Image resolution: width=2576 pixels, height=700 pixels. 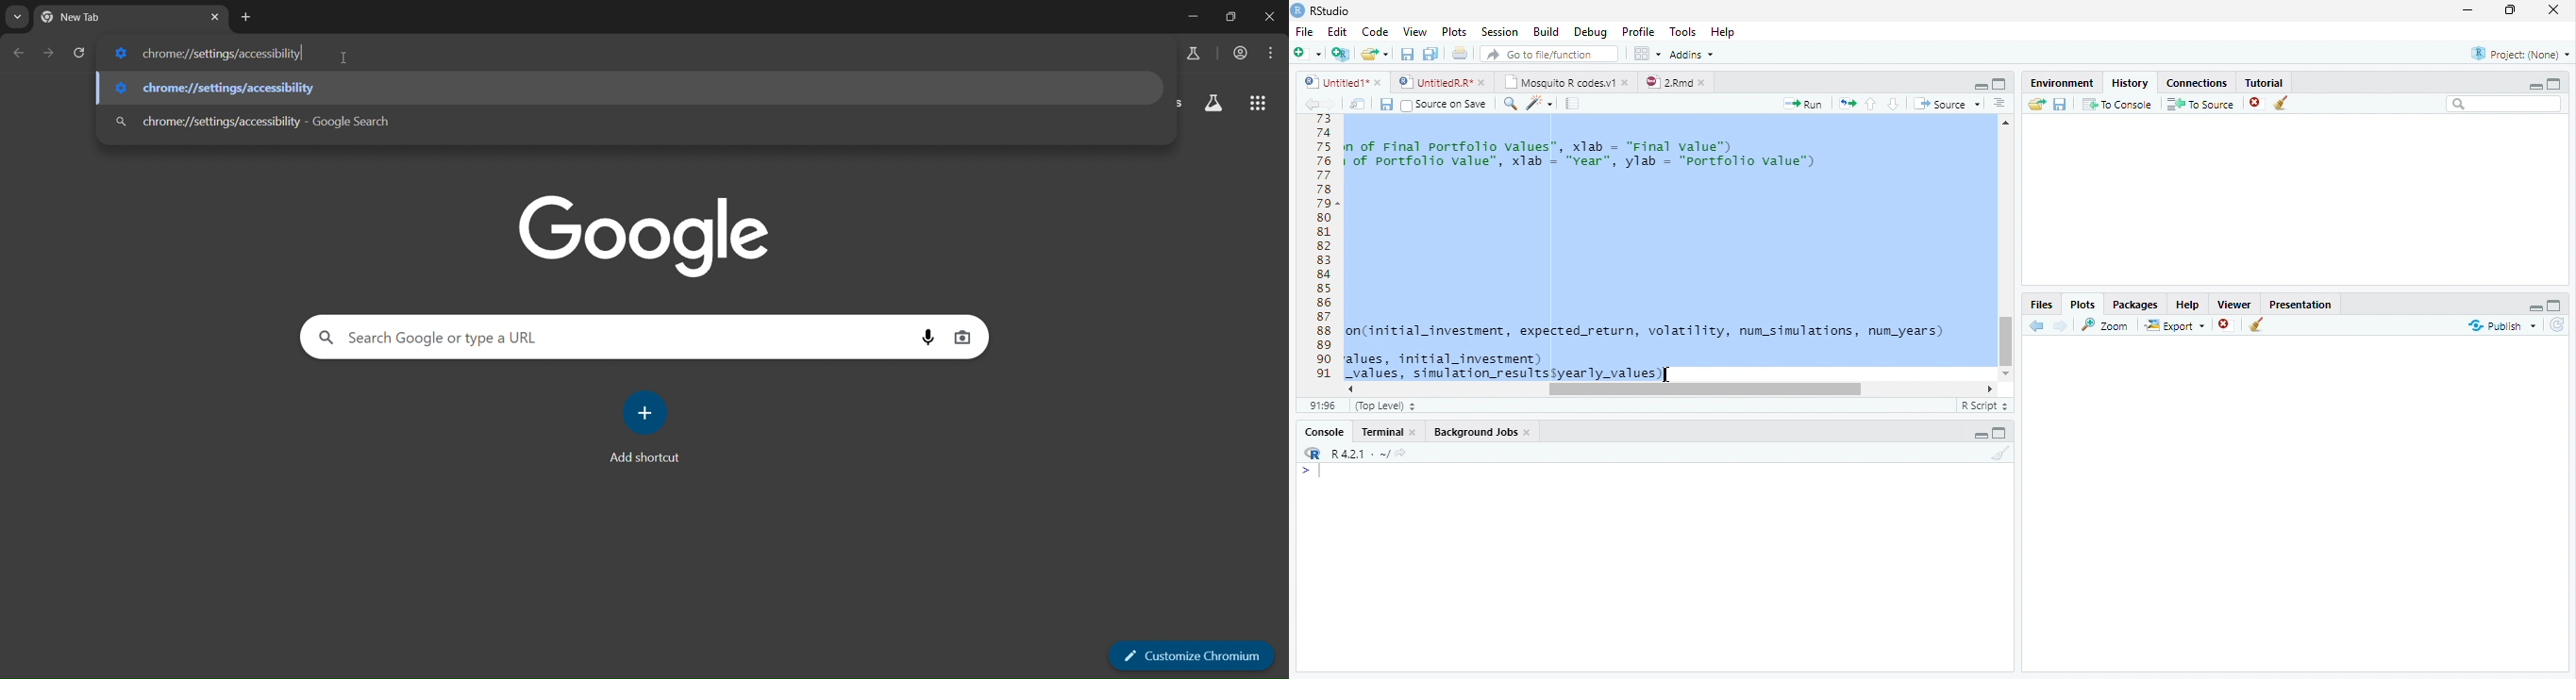 What do you see at coordinates (2129, 81) in the screenshot?
I see `History` at bounding box center [2129, 81].